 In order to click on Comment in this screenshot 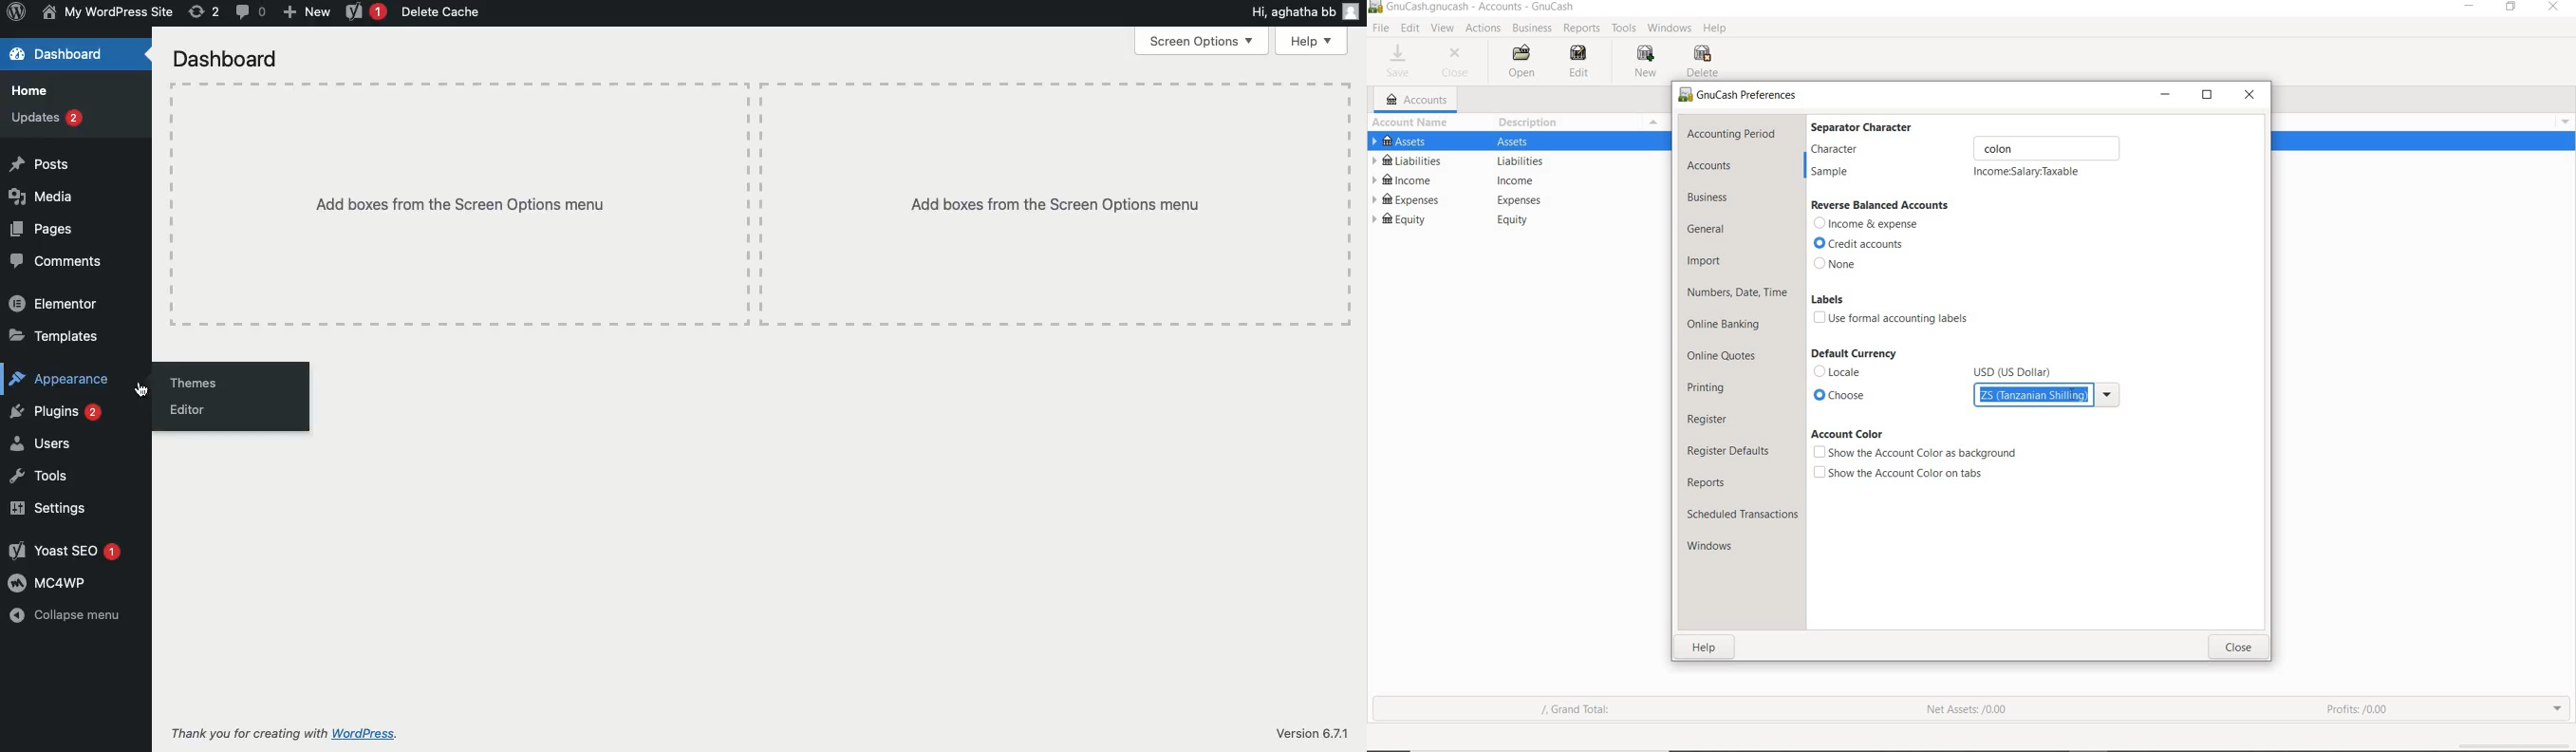, I will do `click(252, 11)`.